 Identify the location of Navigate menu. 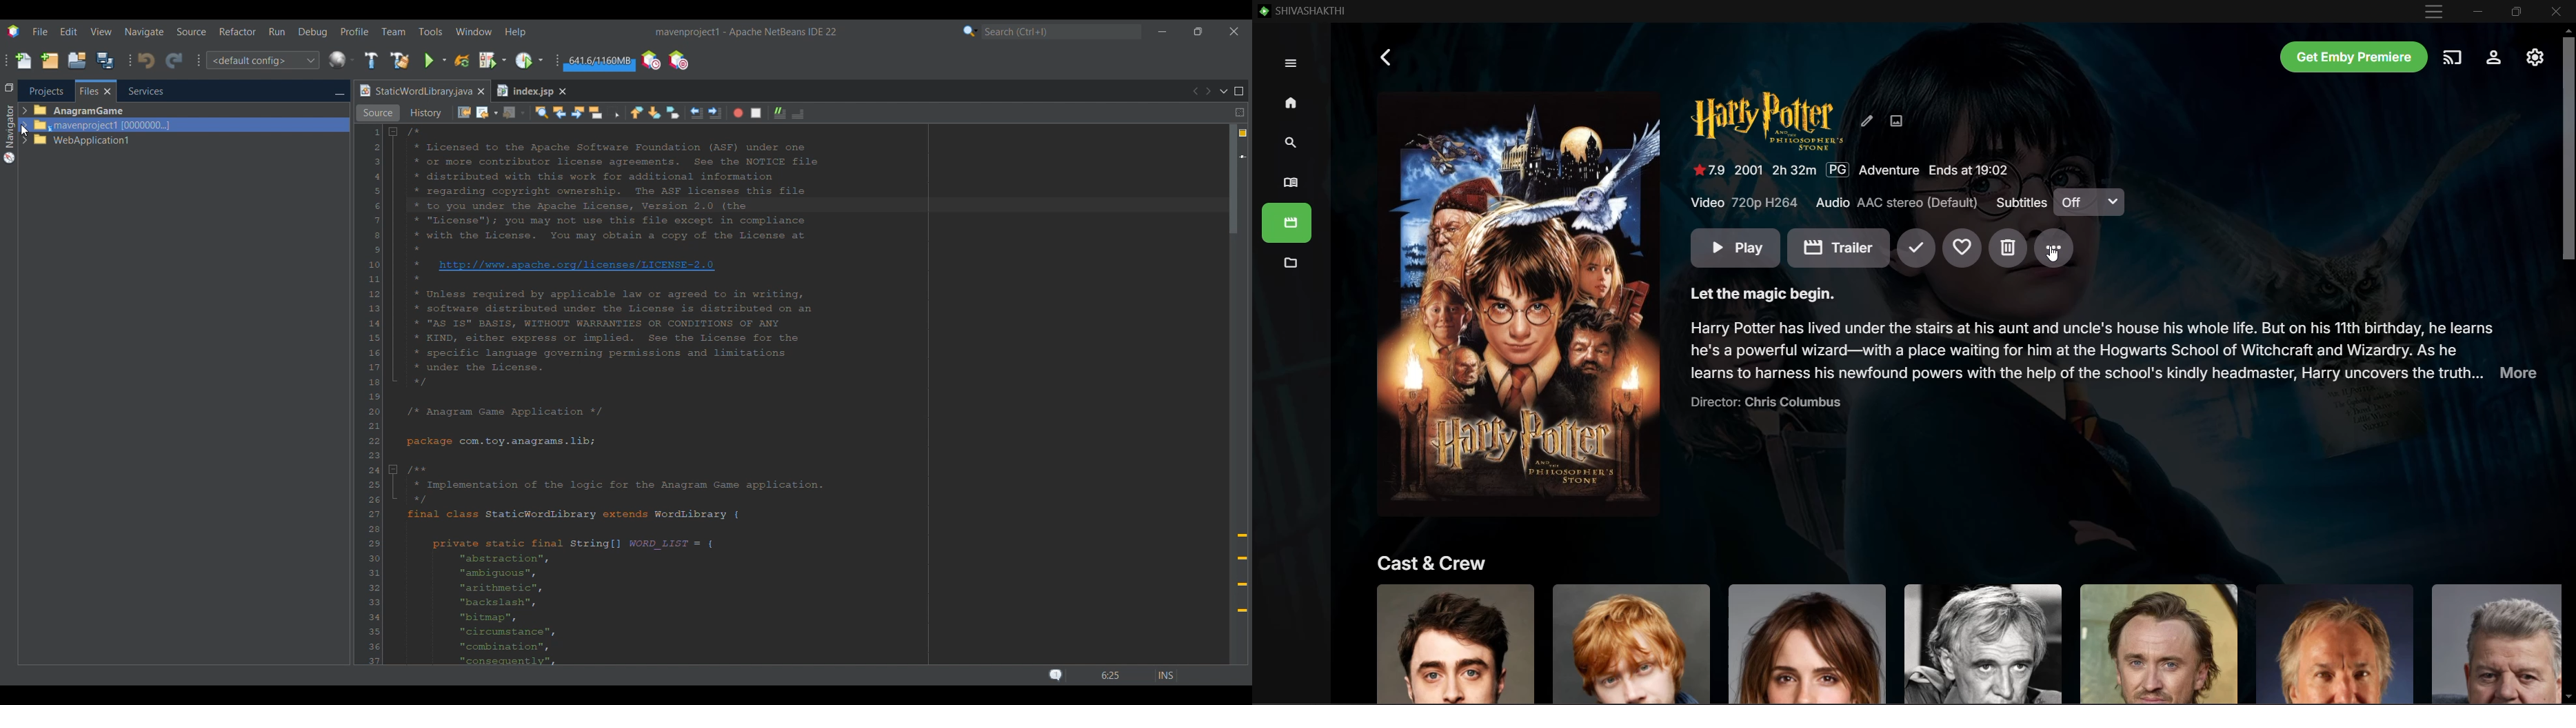
(144, 32).